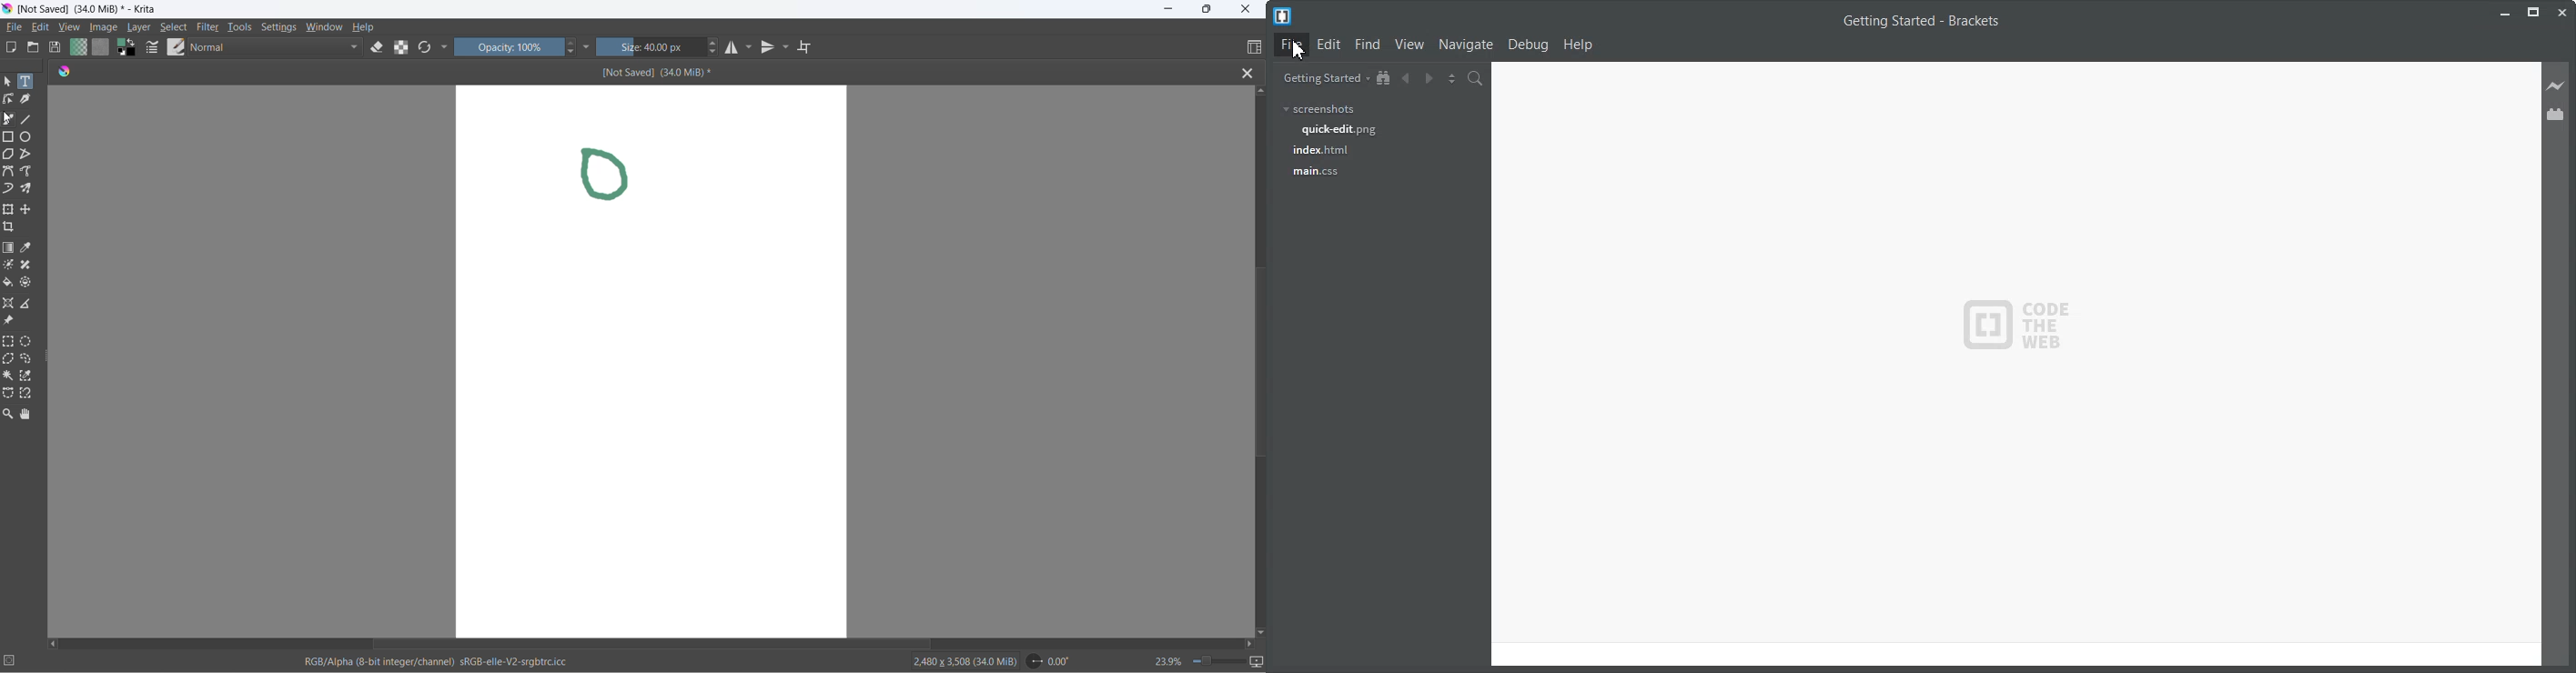 This screenshot has width=2576, height=700. What do you see at coordinates (48, 355) in the screenshot?
I see `resize` at bounding box center [48, 355].